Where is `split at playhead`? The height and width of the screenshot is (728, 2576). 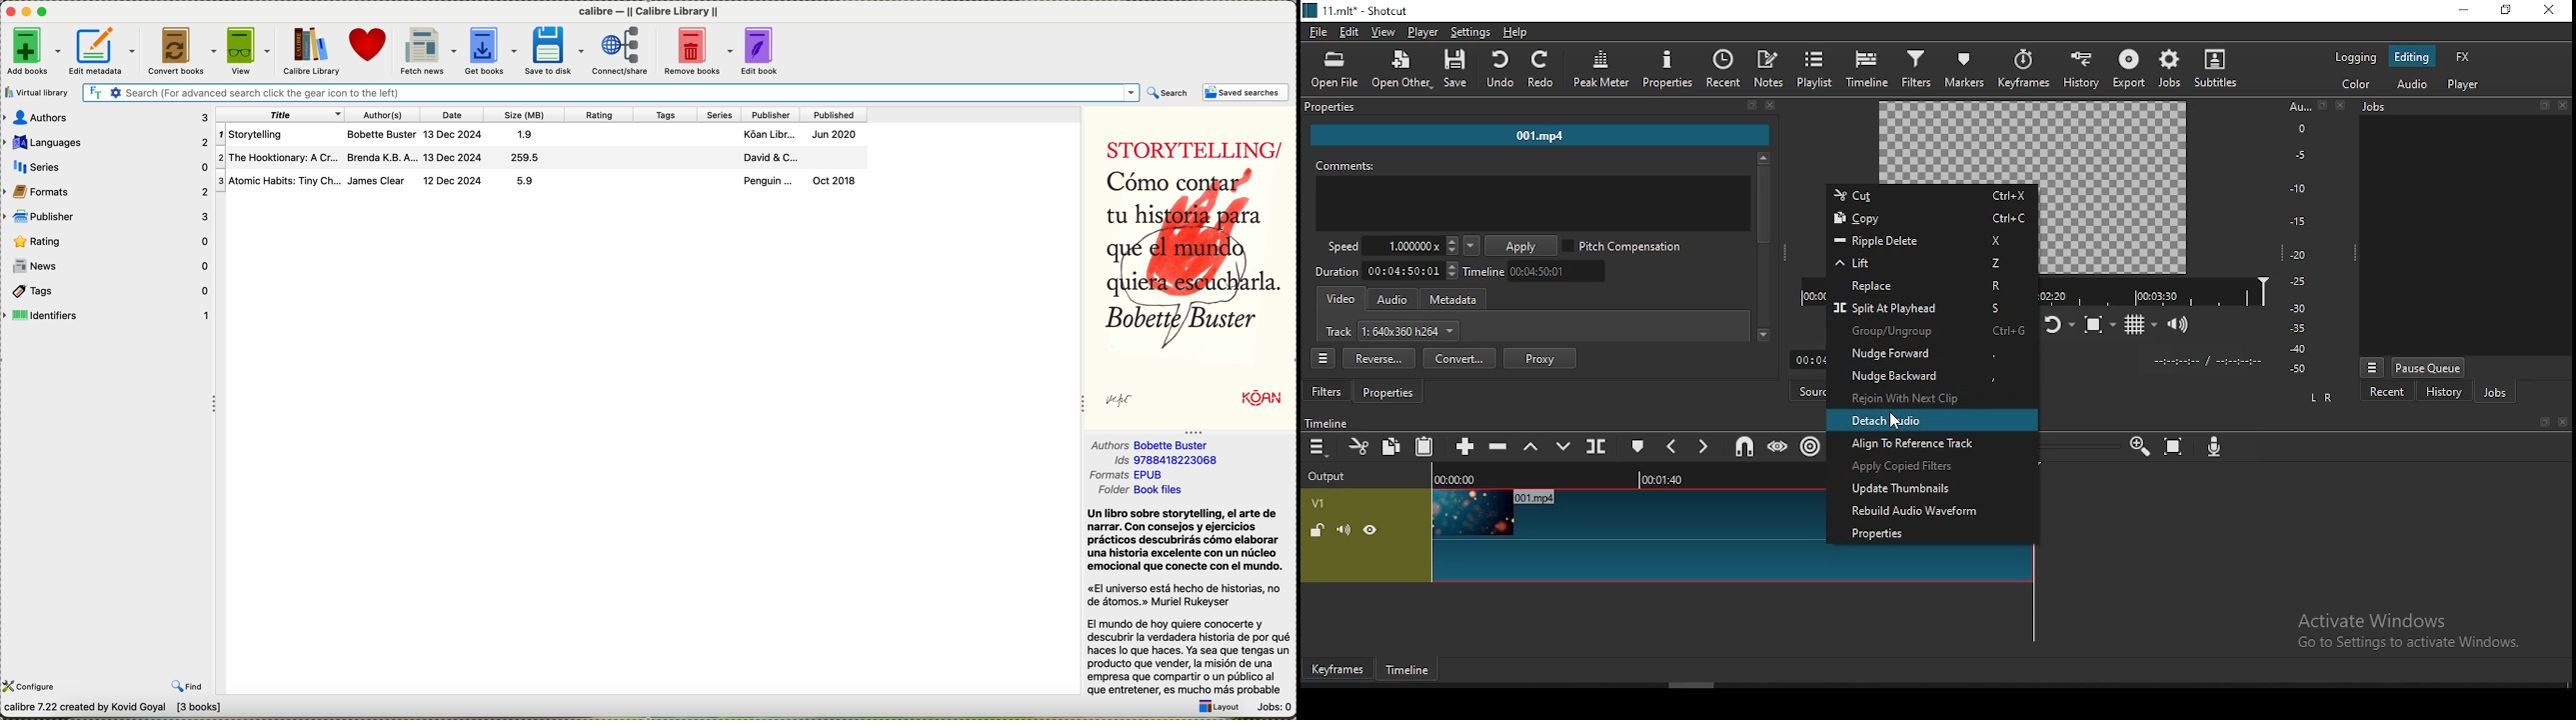 split at playhead is located at coordinates (1922, 306).